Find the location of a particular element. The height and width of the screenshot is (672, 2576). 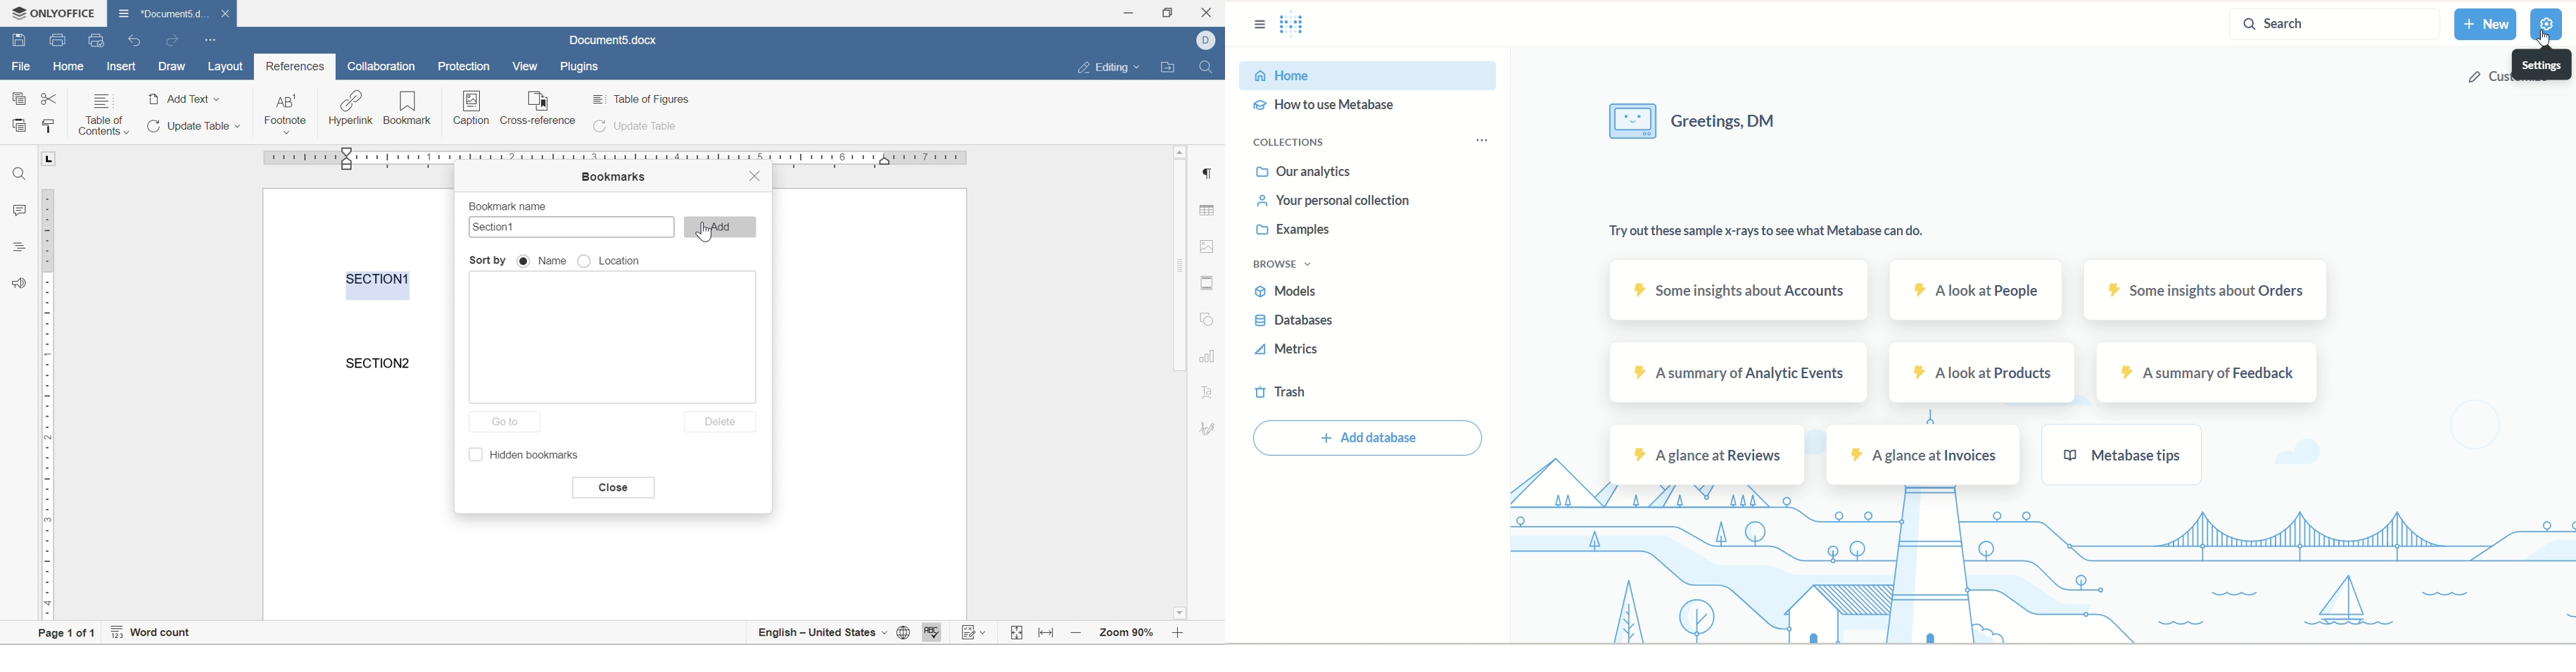

insert is located at coordinates (120, 66).